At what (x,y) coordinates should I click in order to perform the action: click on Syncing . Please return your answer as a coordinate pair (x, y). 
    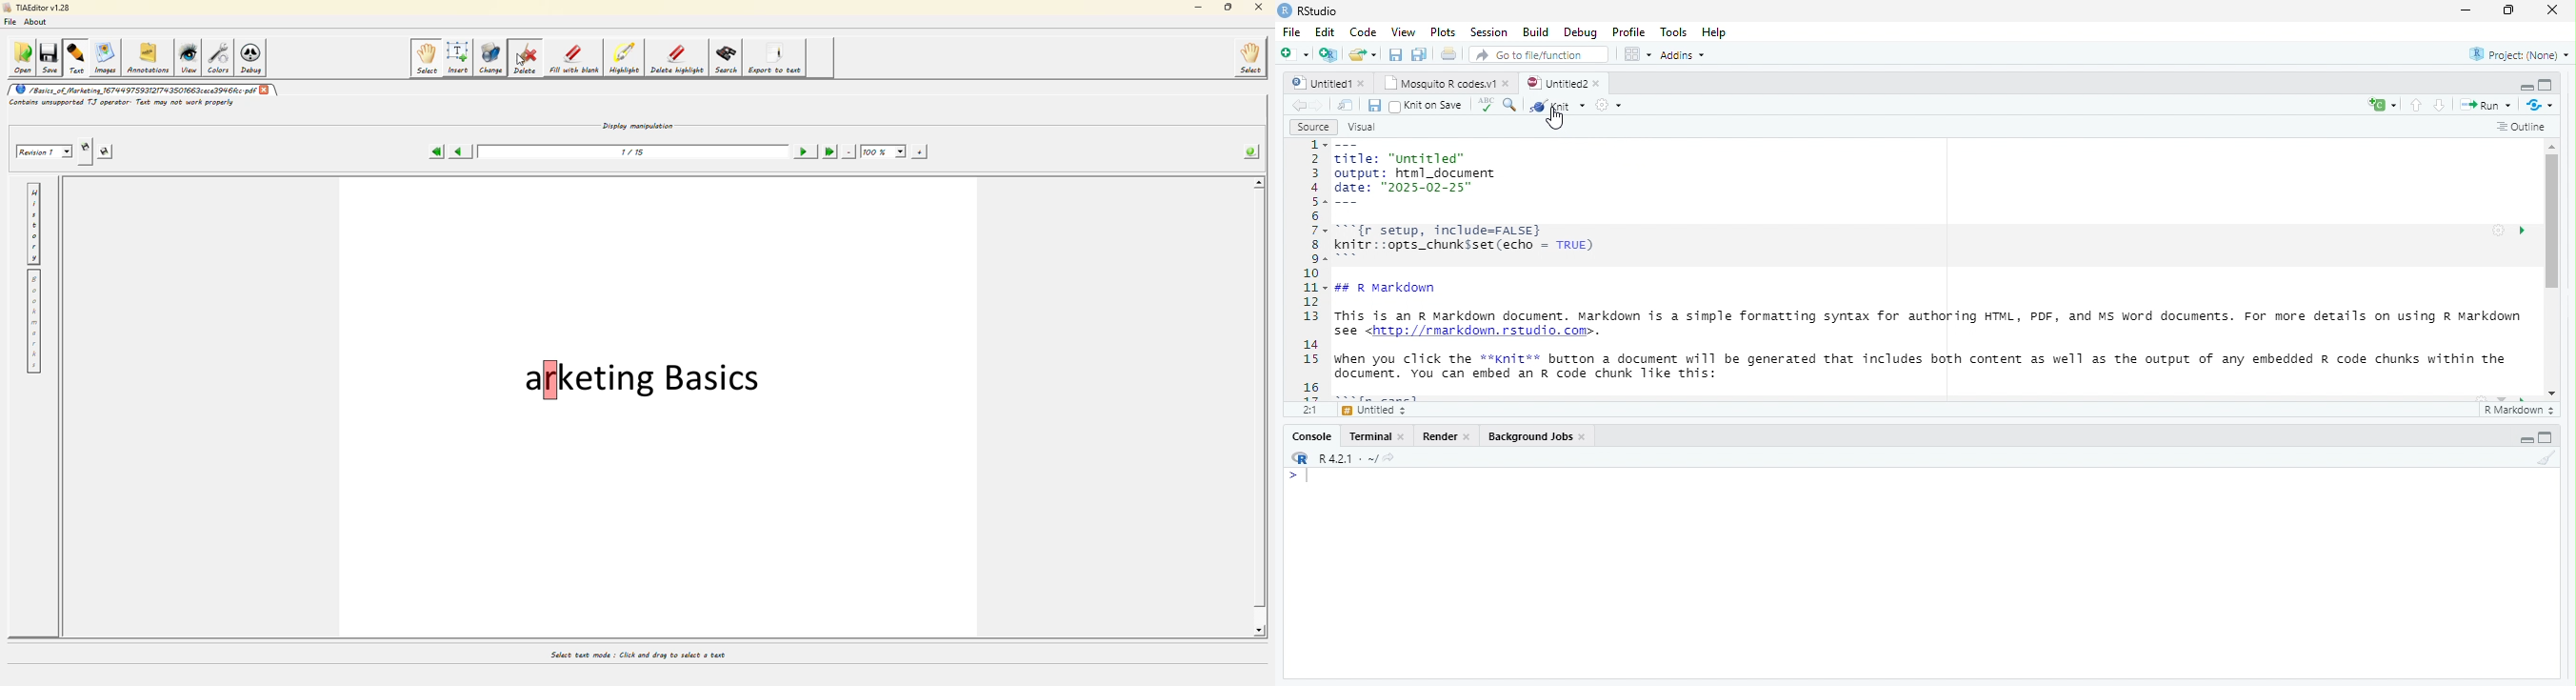
    Looking at the image, I should click on (2542, 105).